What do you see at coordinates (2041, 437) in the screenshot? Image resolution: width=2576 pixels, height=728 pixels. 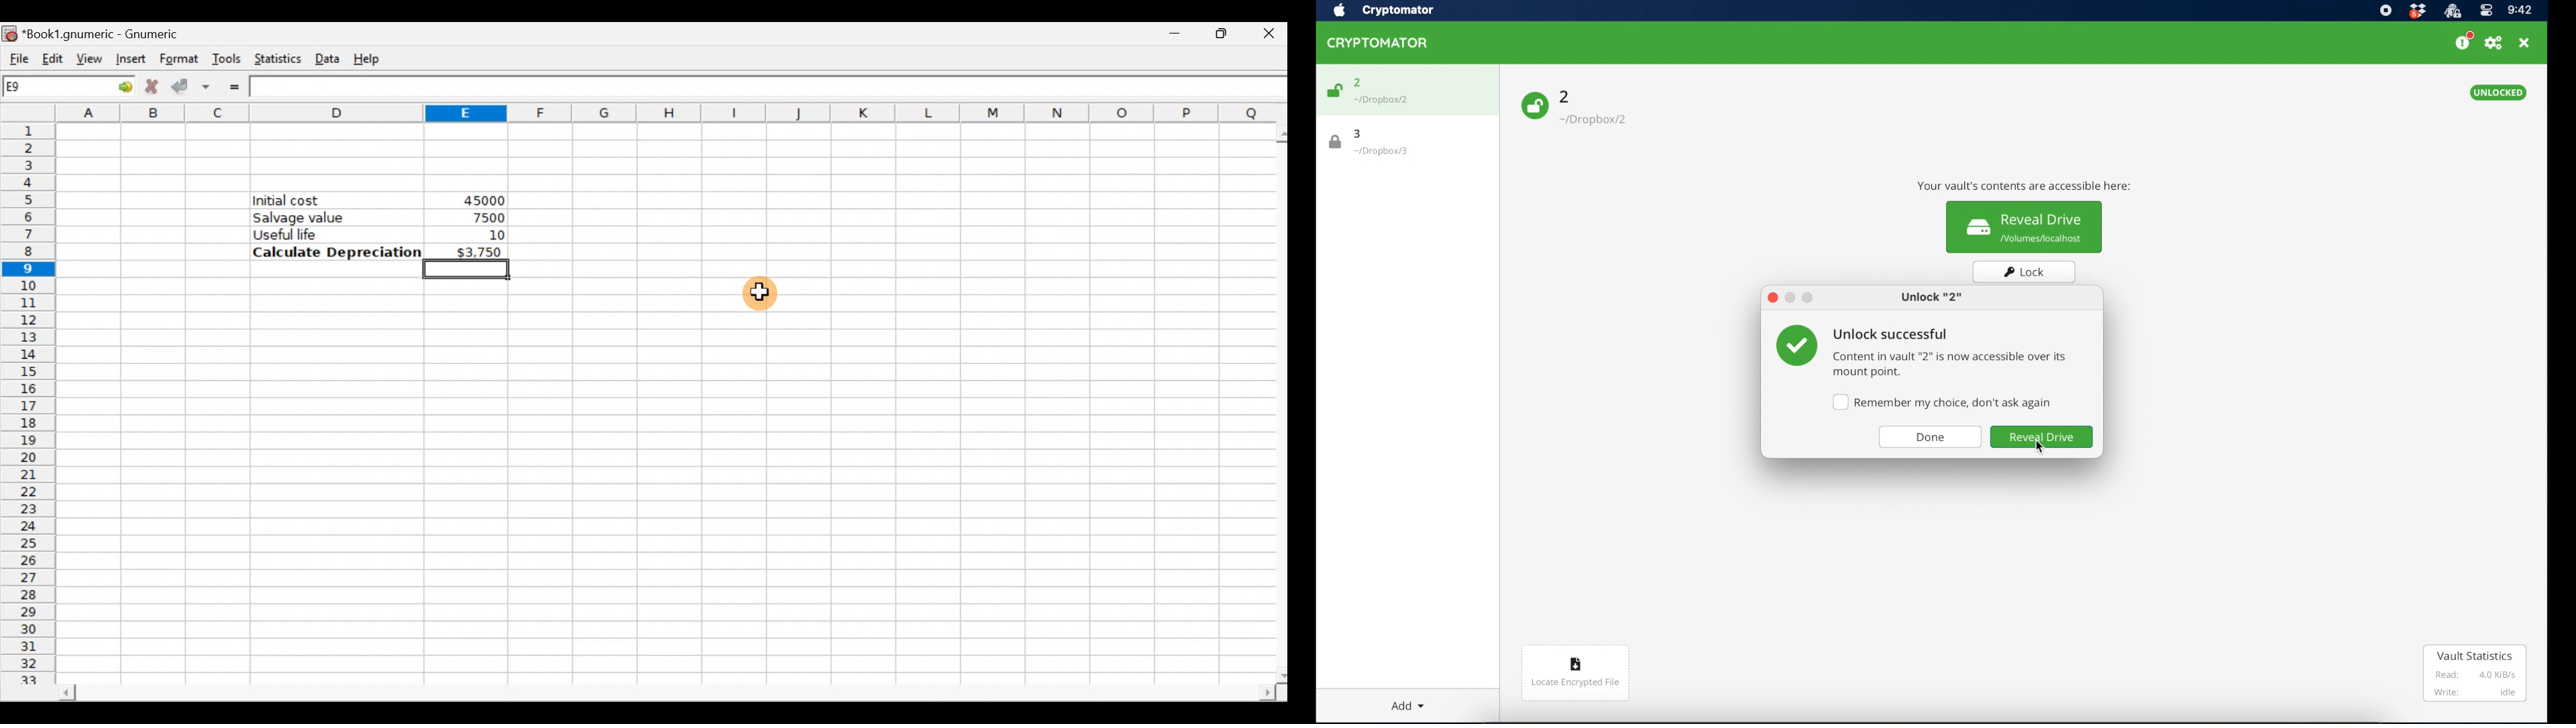 I see `reveal drive` at bounding box center [2041, 437].